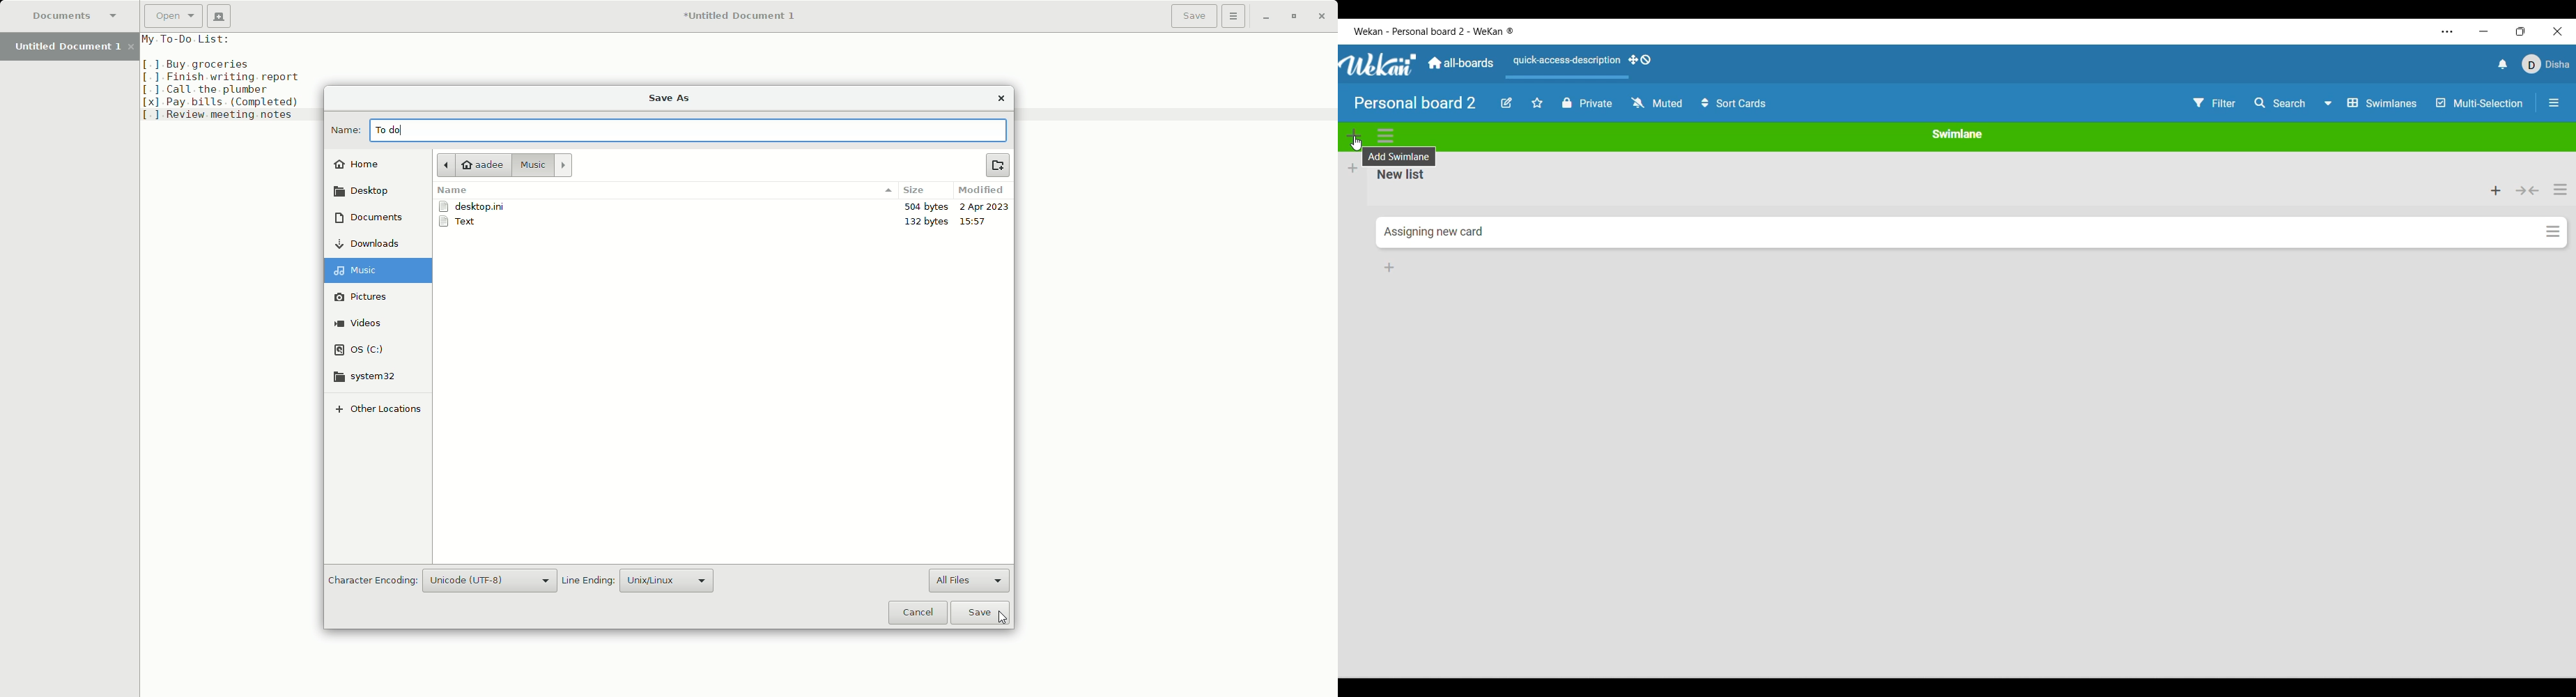  I want to click on Sort card options, so click(1734, 103).